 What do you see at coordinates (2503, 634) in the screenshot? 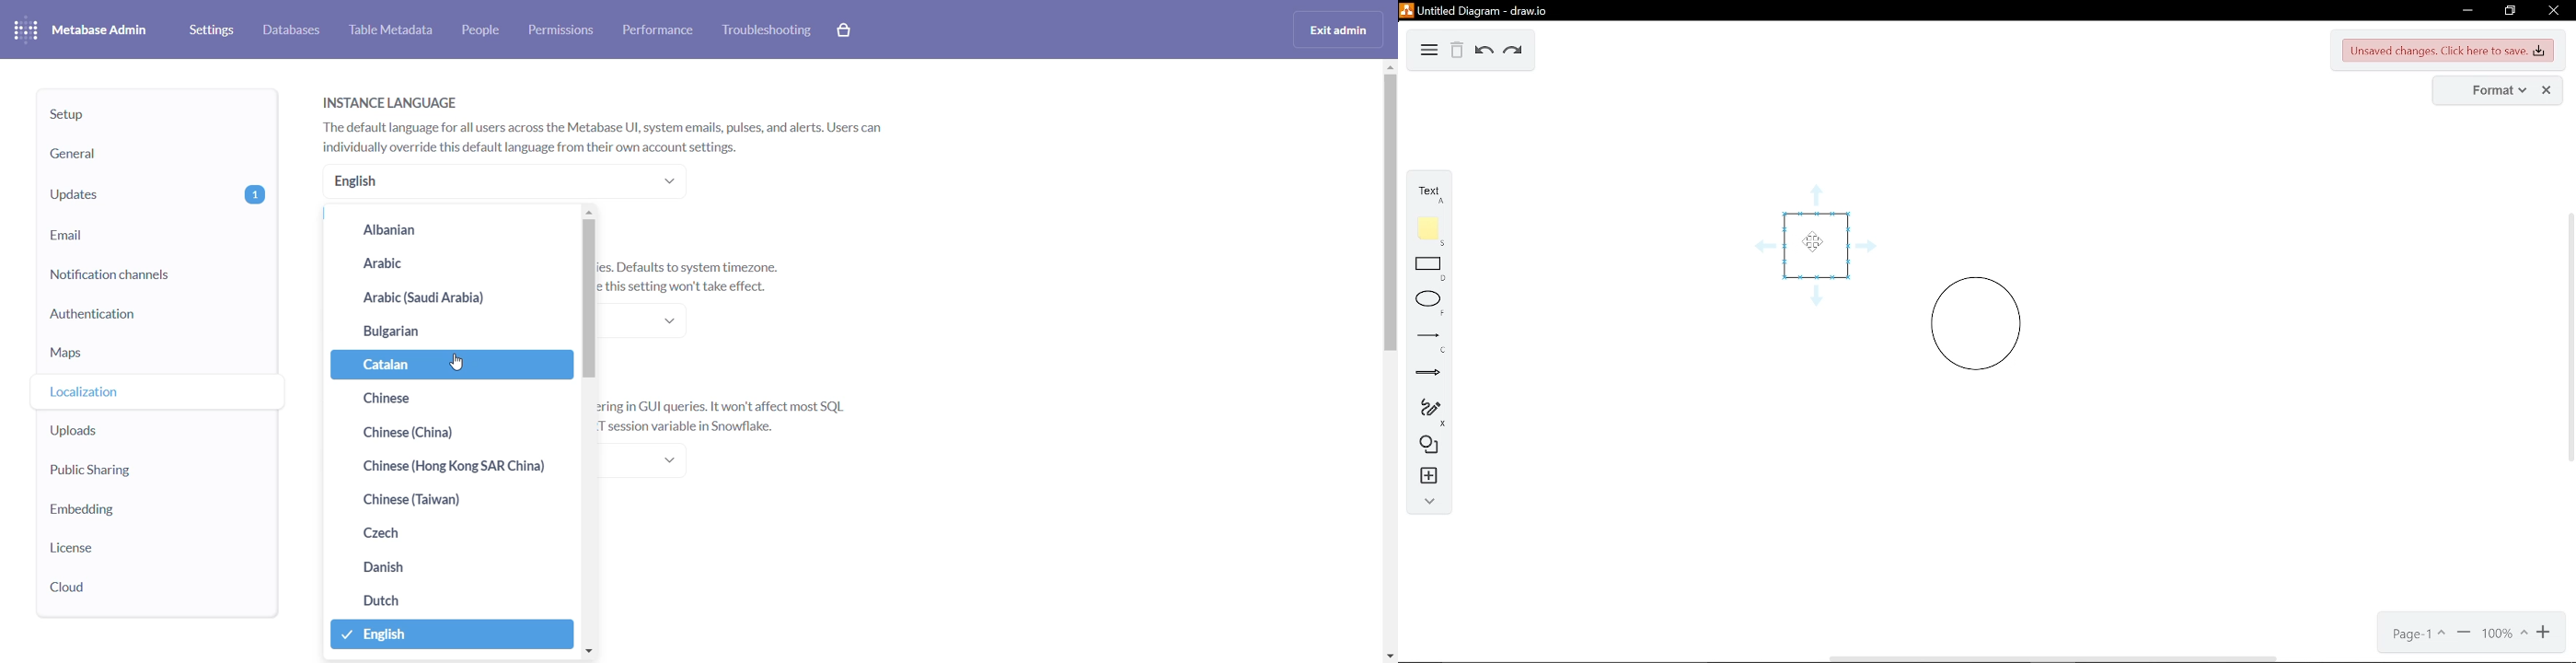
I see `current zoom` at bounding box center [2503, 634].